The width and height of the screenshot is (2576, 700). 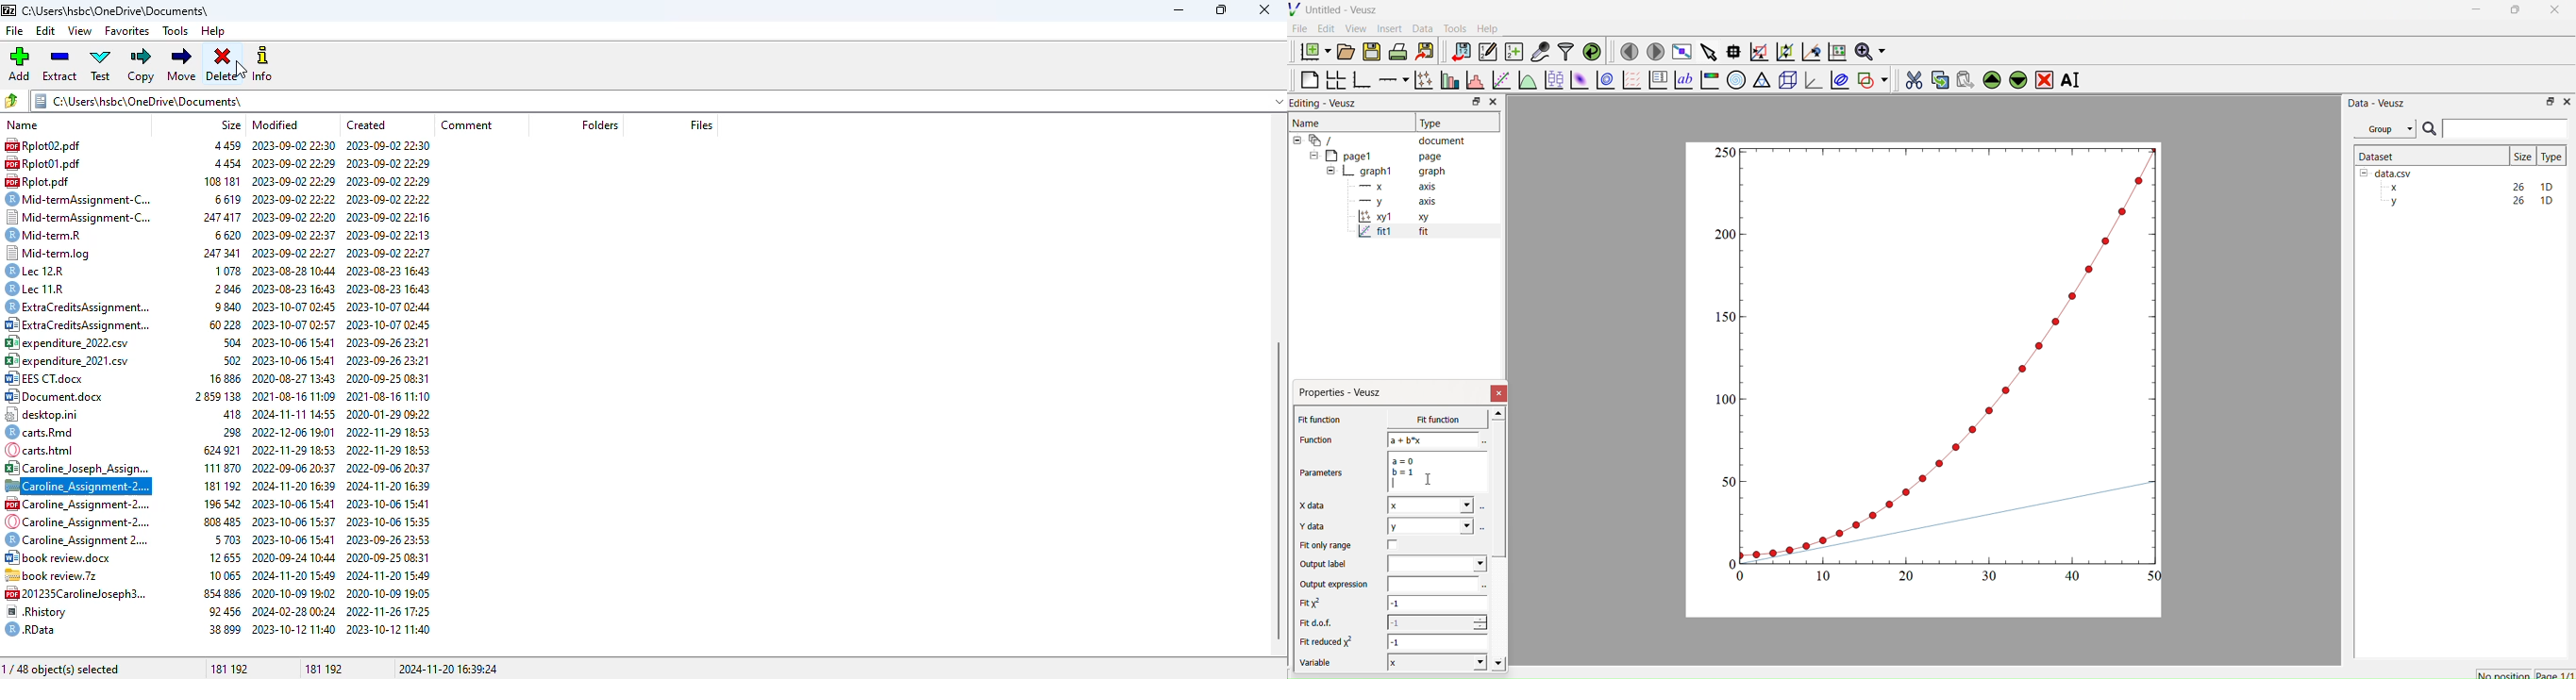 I want to click on 2020-08-27 13:43, so click(x=294, y=378).